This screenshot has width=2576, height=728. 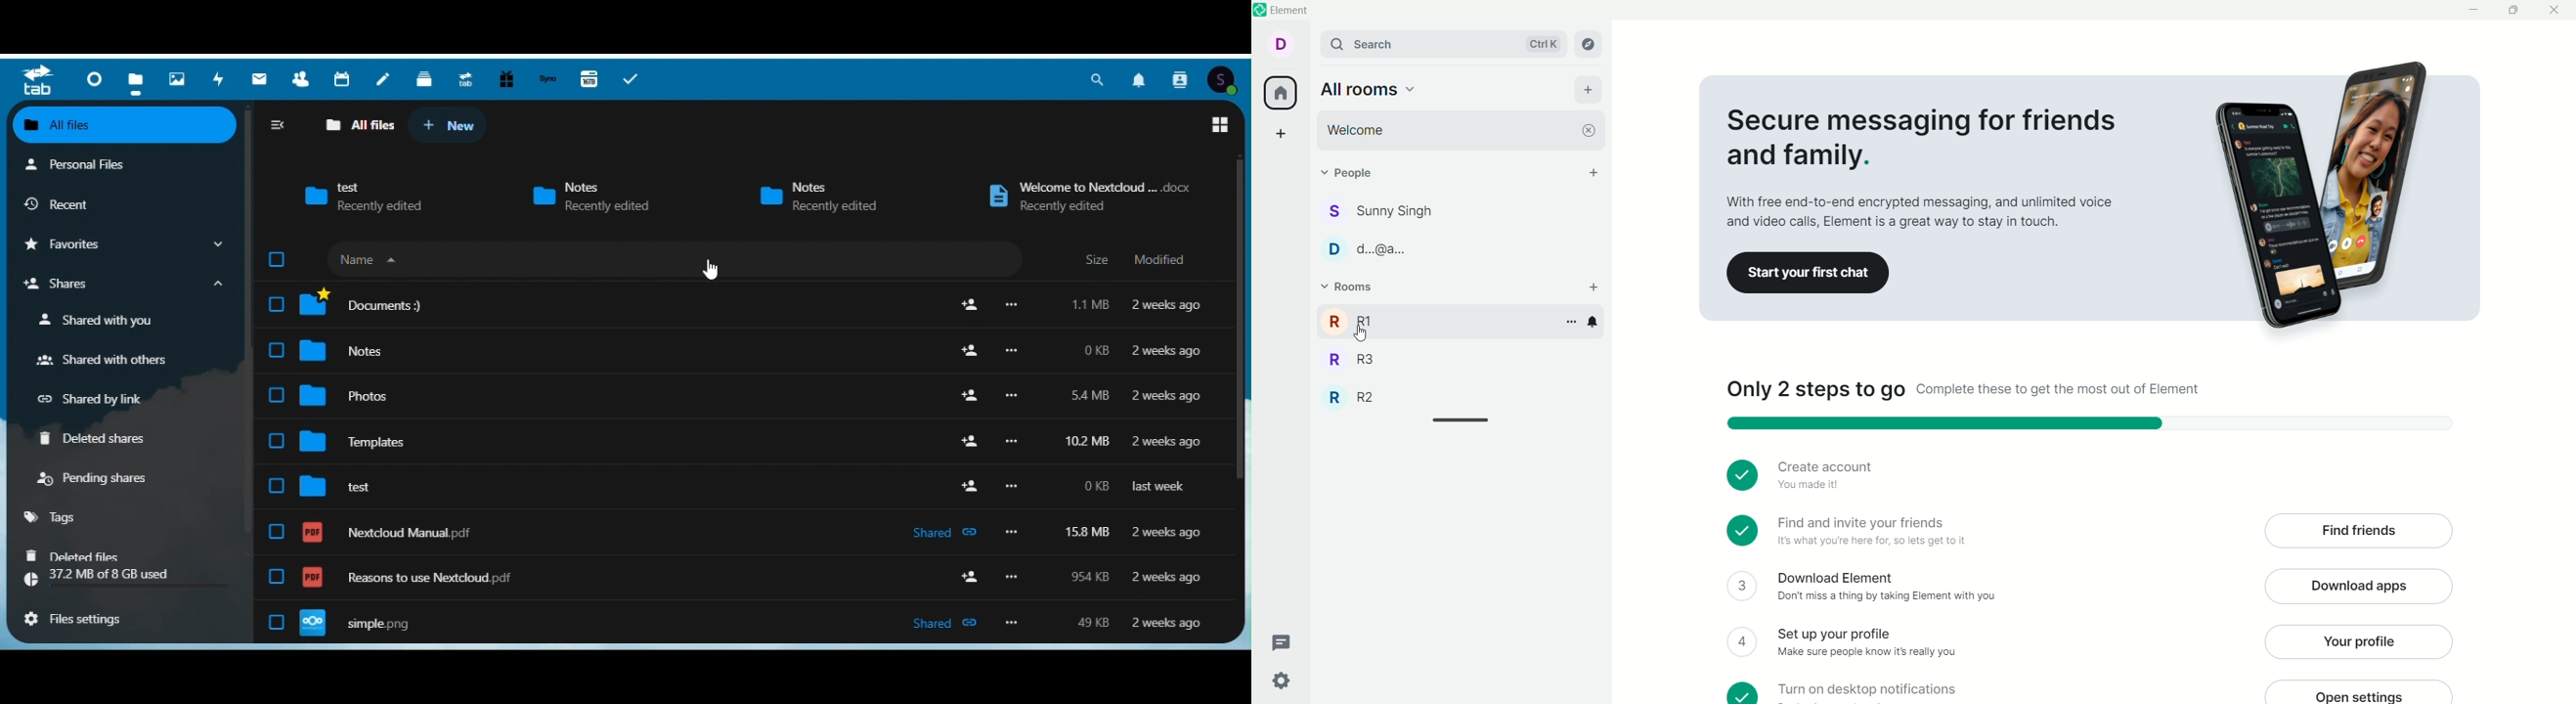 I want to click on Free trial, so click(x=503, y=78).